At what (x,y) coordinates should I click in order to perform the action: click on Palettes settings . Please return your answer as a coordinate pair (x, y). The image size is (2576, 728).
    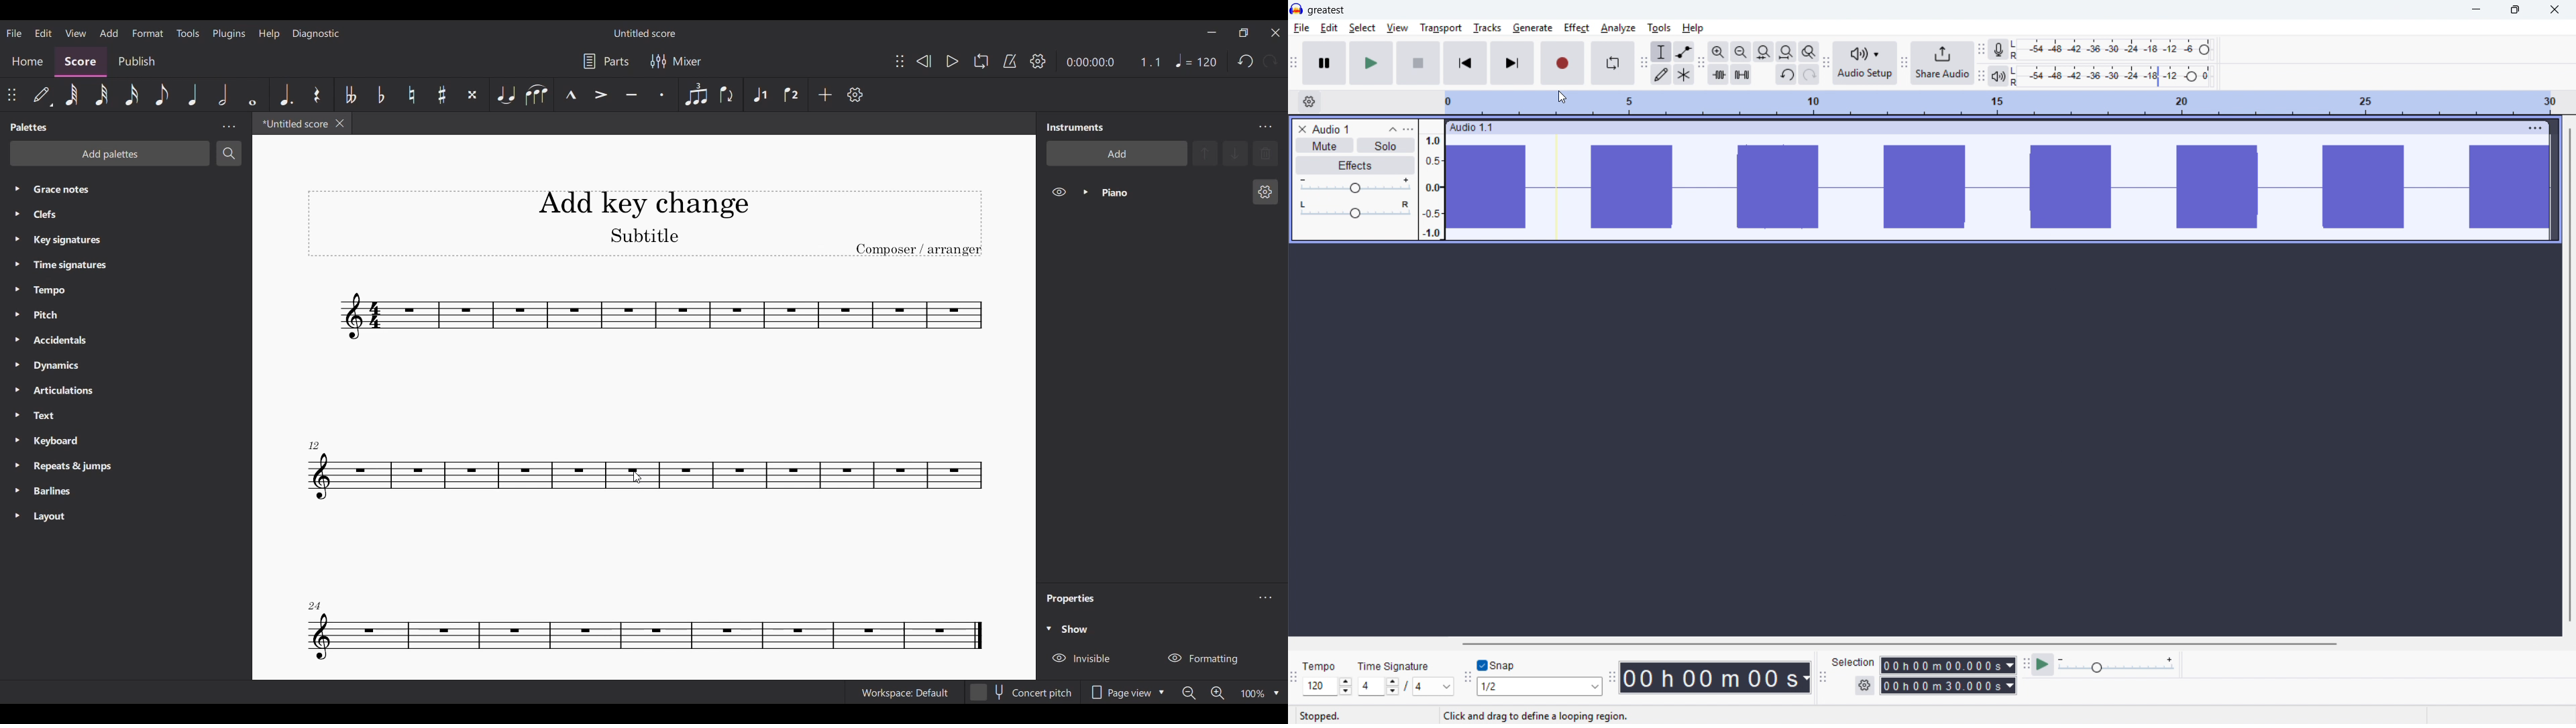
    Looking at the image, I should click on (229, 127).